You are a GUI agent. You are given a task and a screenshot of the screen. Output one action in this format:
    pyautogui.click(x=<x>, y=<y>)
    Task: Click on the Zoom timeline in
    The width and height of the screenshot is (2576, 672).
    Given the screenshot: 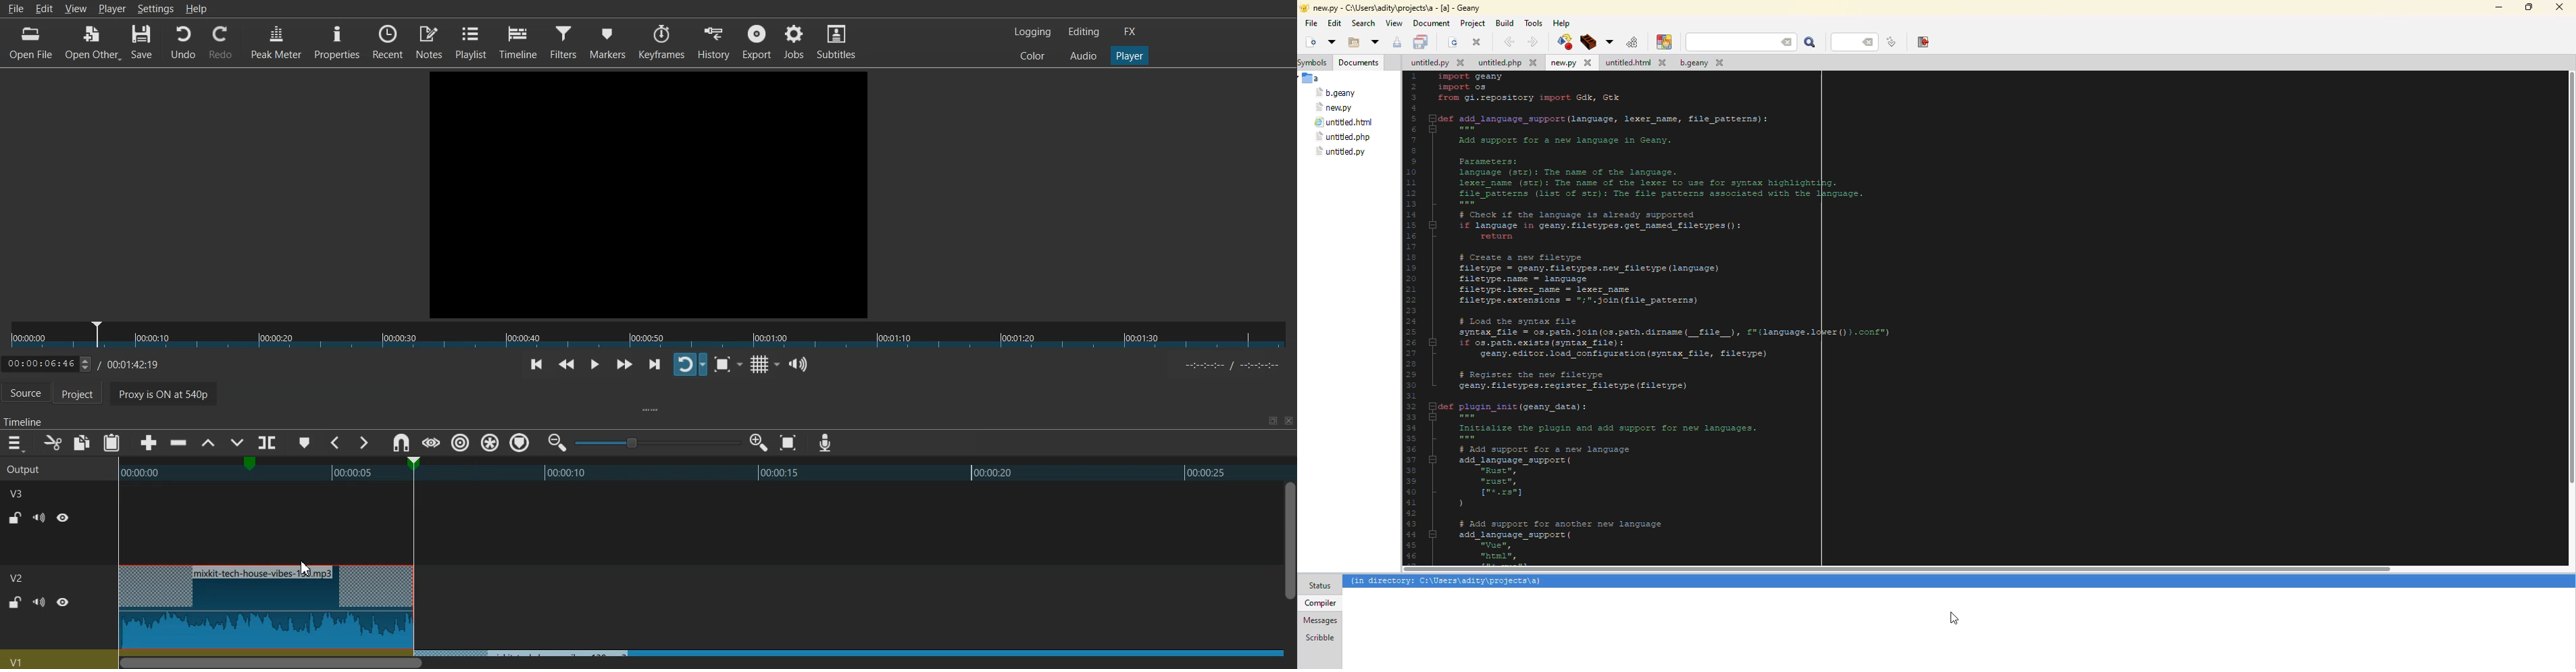 What is the action you would take?
    pyautogui.click(x=758, y=443)
    